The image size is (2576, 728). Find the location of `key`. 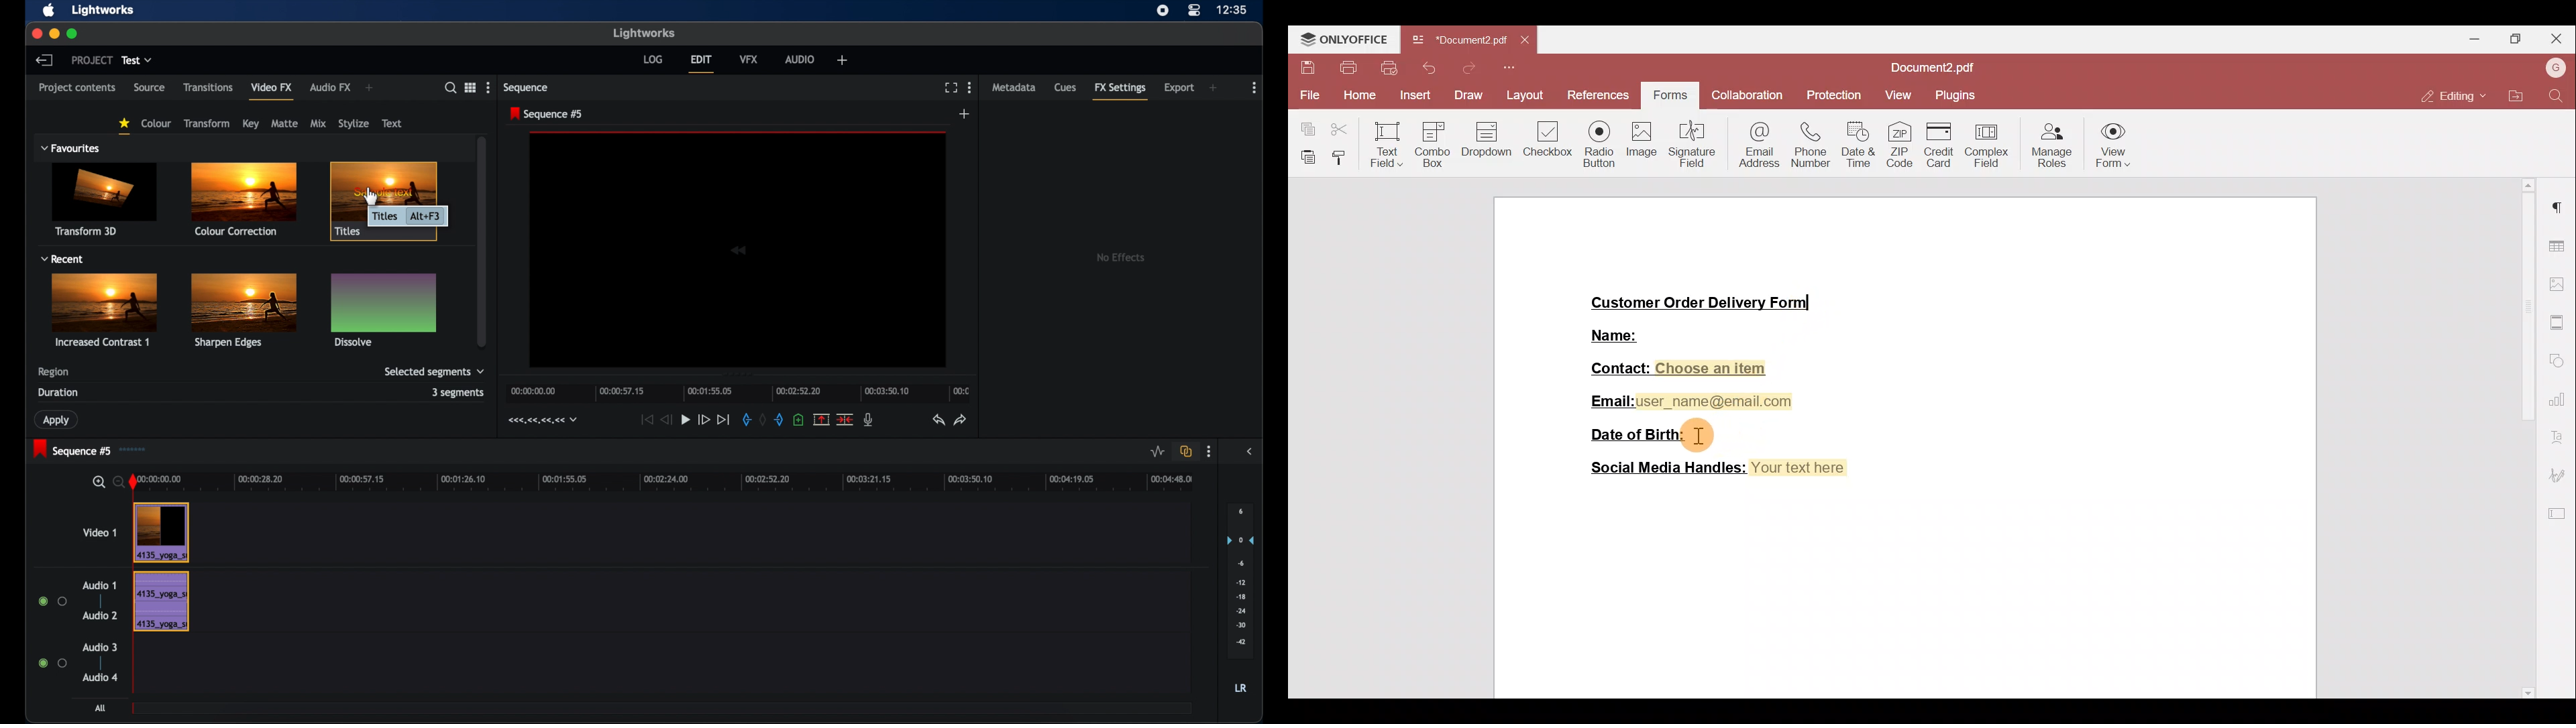

key is located at coordinates (251, 123).